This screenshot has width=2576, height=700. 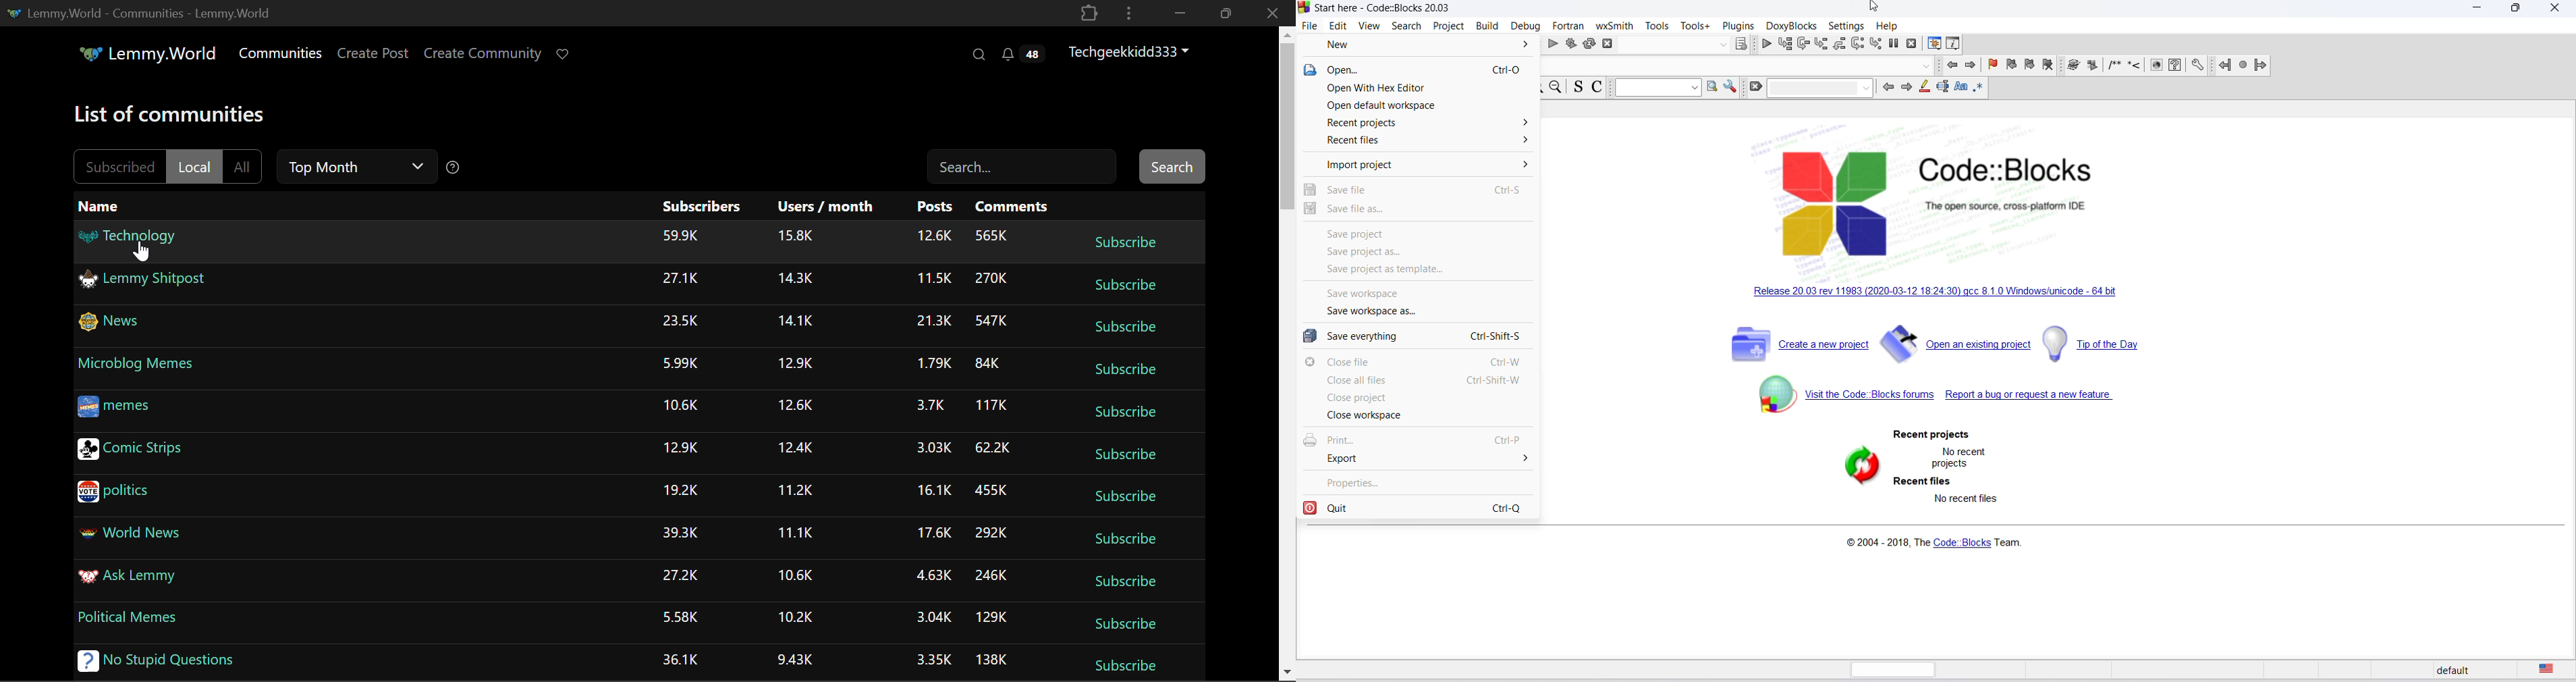 What do you see at coordinates (1422, 459) in the screenshot?
I see `export` at bounding box center [1422, 459].